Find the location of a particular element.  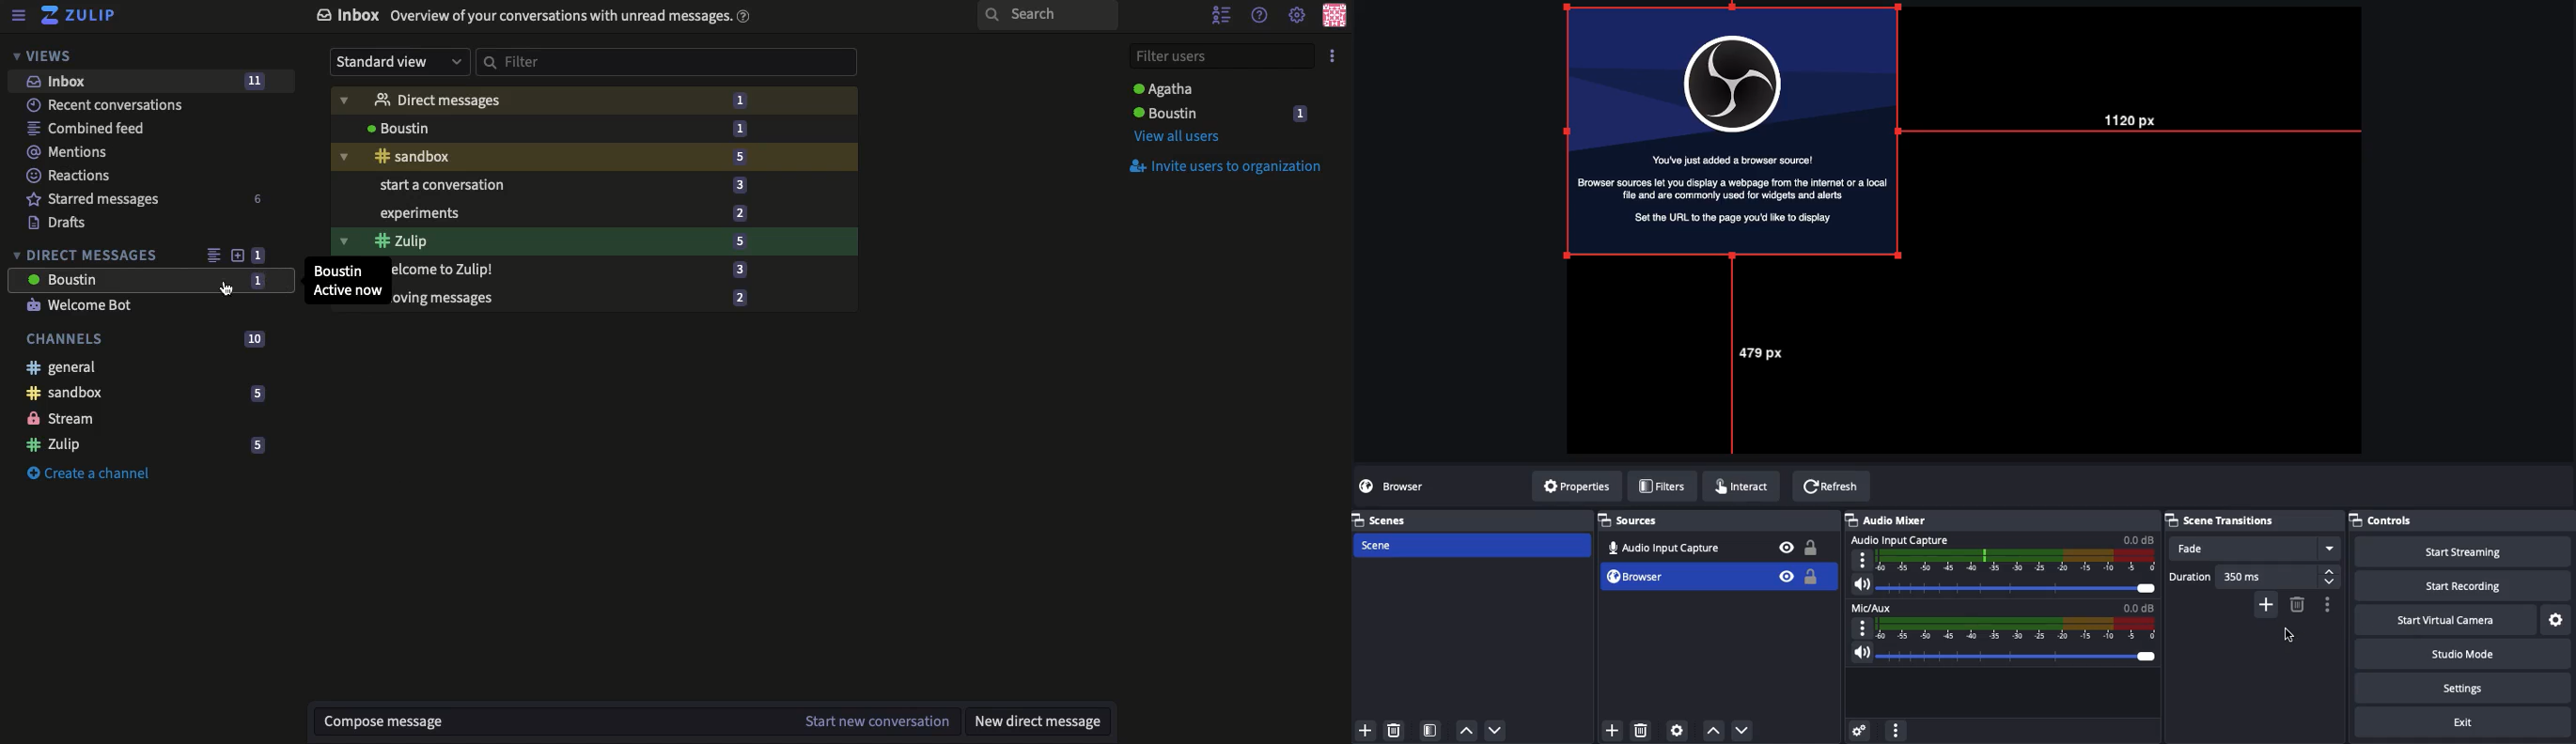

Scene filter is located at coordinates (1431, 730).